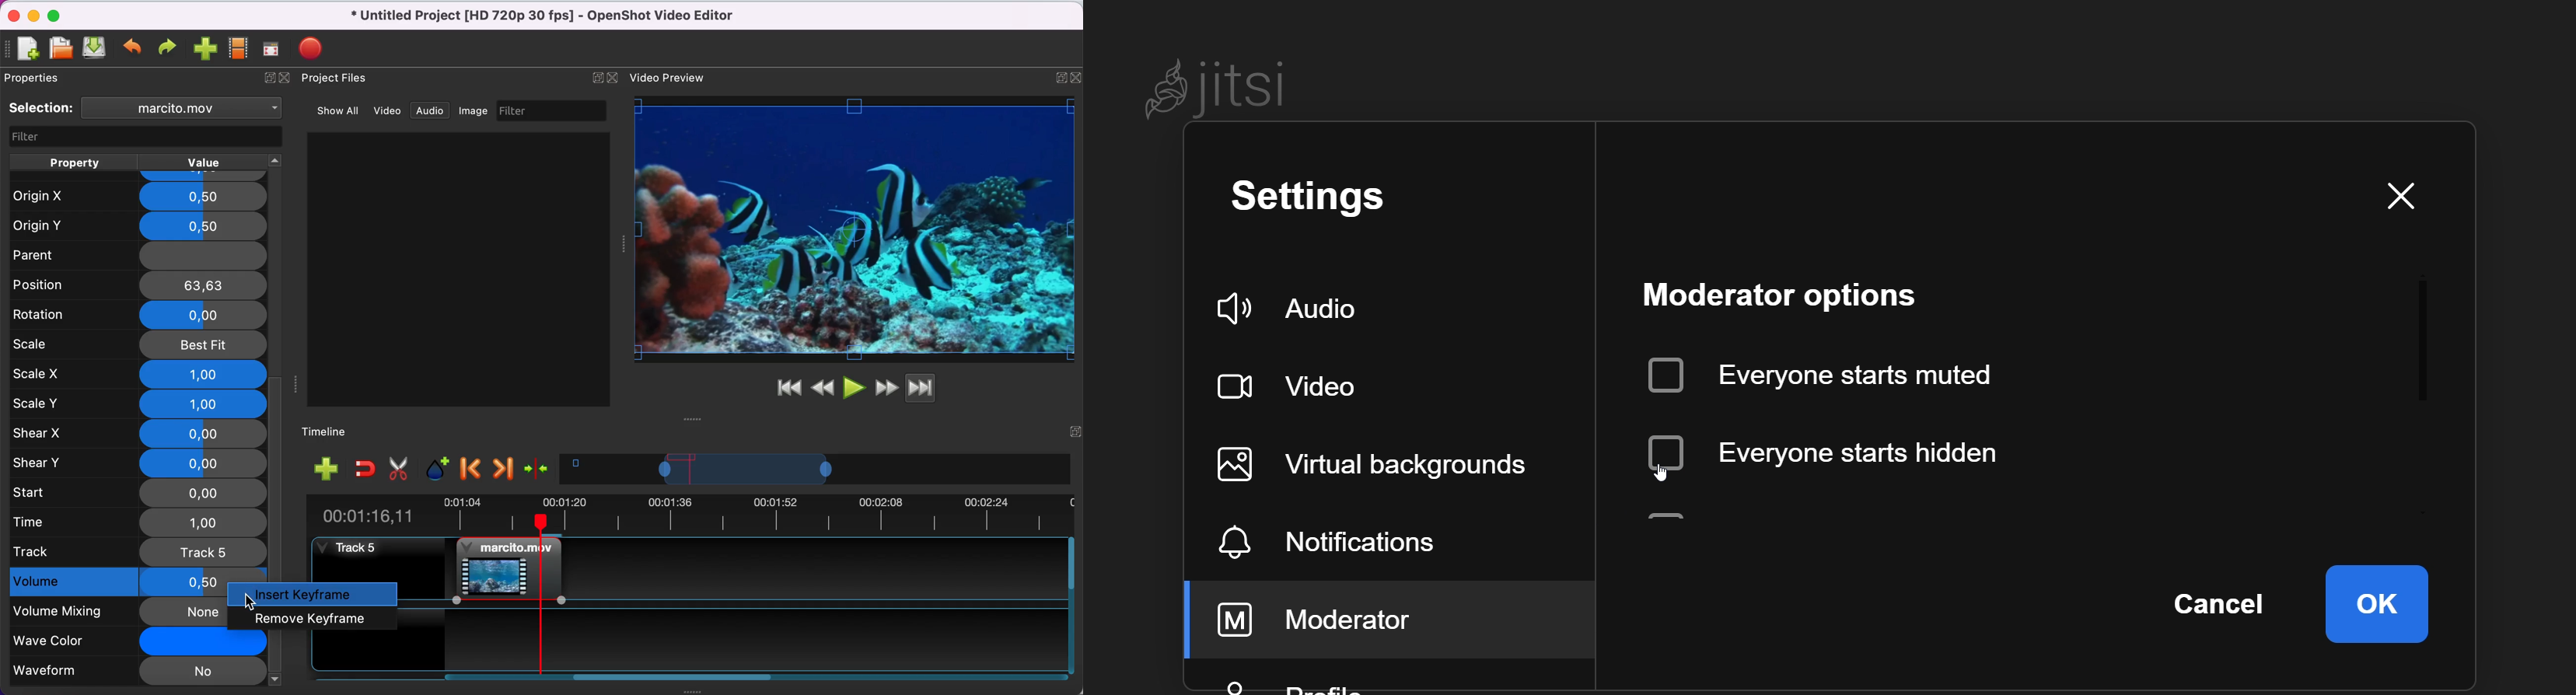  What do you see at coordinates (1058, 75) in the screenshot?
I see `maximize` at bounding box center [1058, 75].